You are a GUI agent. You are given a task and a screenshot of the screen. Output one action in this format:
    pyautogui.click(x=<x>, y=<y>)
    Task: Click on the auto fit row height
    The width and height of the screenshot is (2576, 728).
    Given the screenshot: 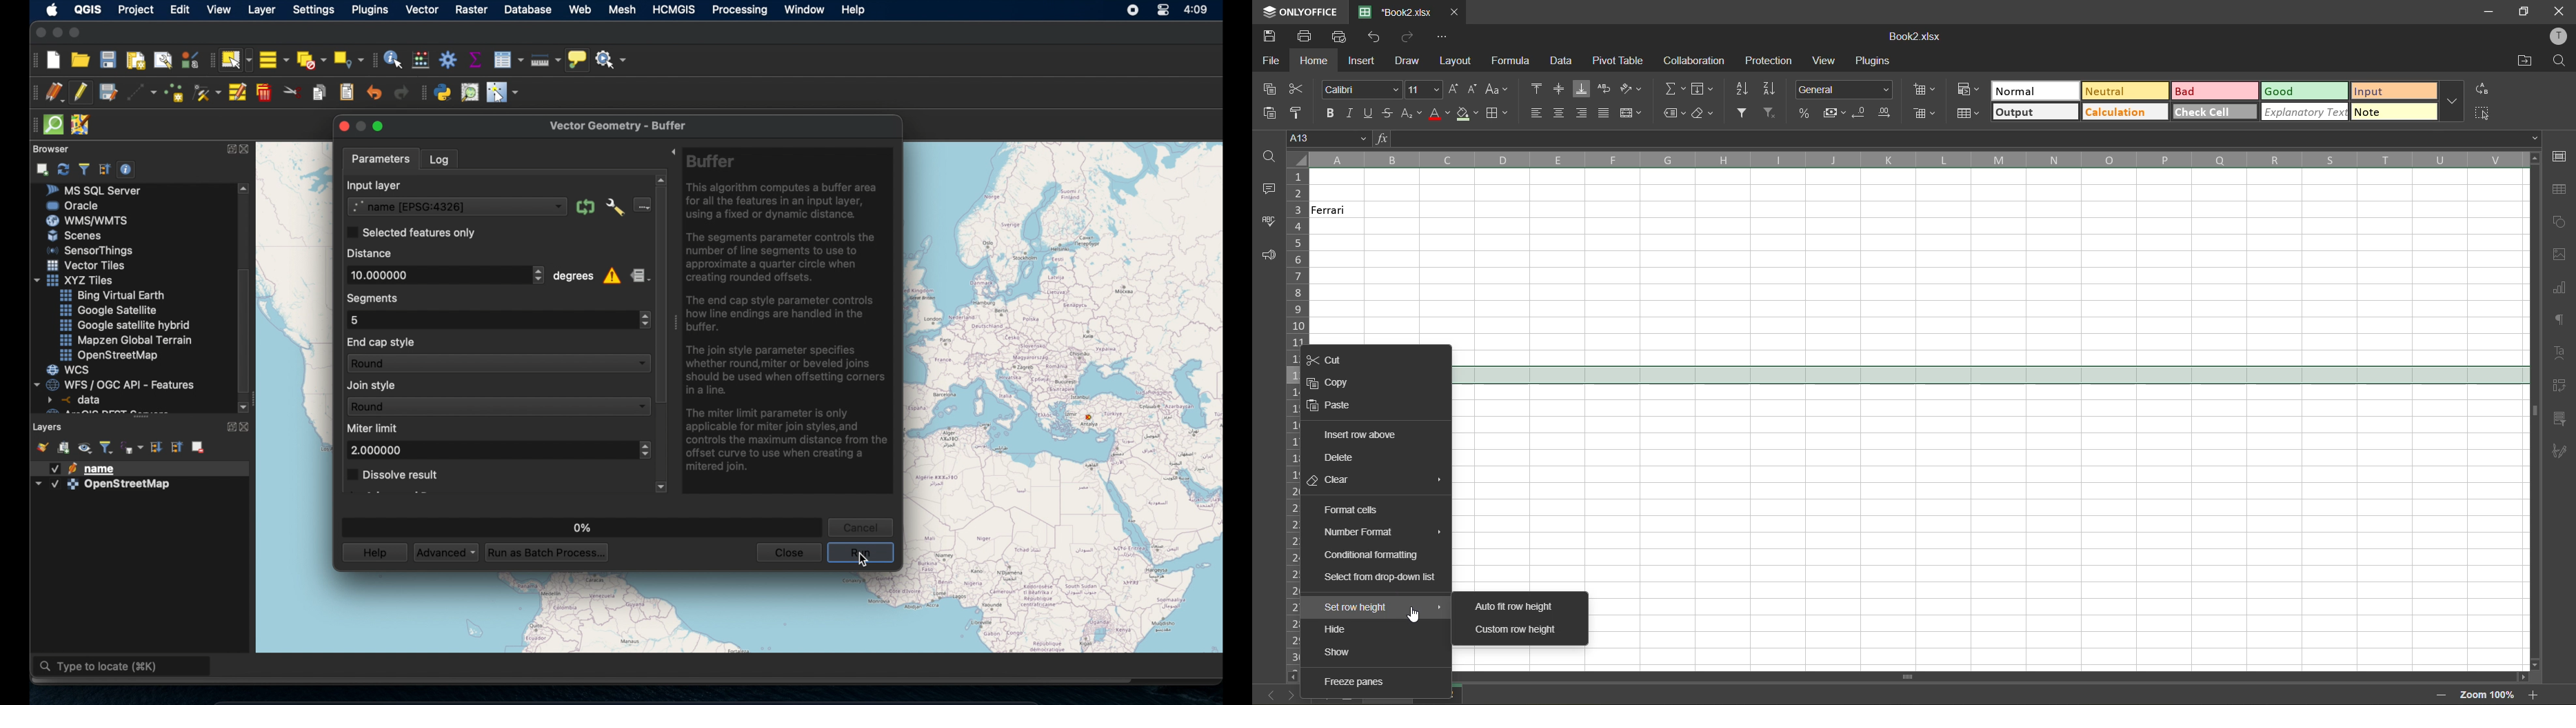 What is the action you would take?
    pyautogui.click(x=1516, y=606)
    